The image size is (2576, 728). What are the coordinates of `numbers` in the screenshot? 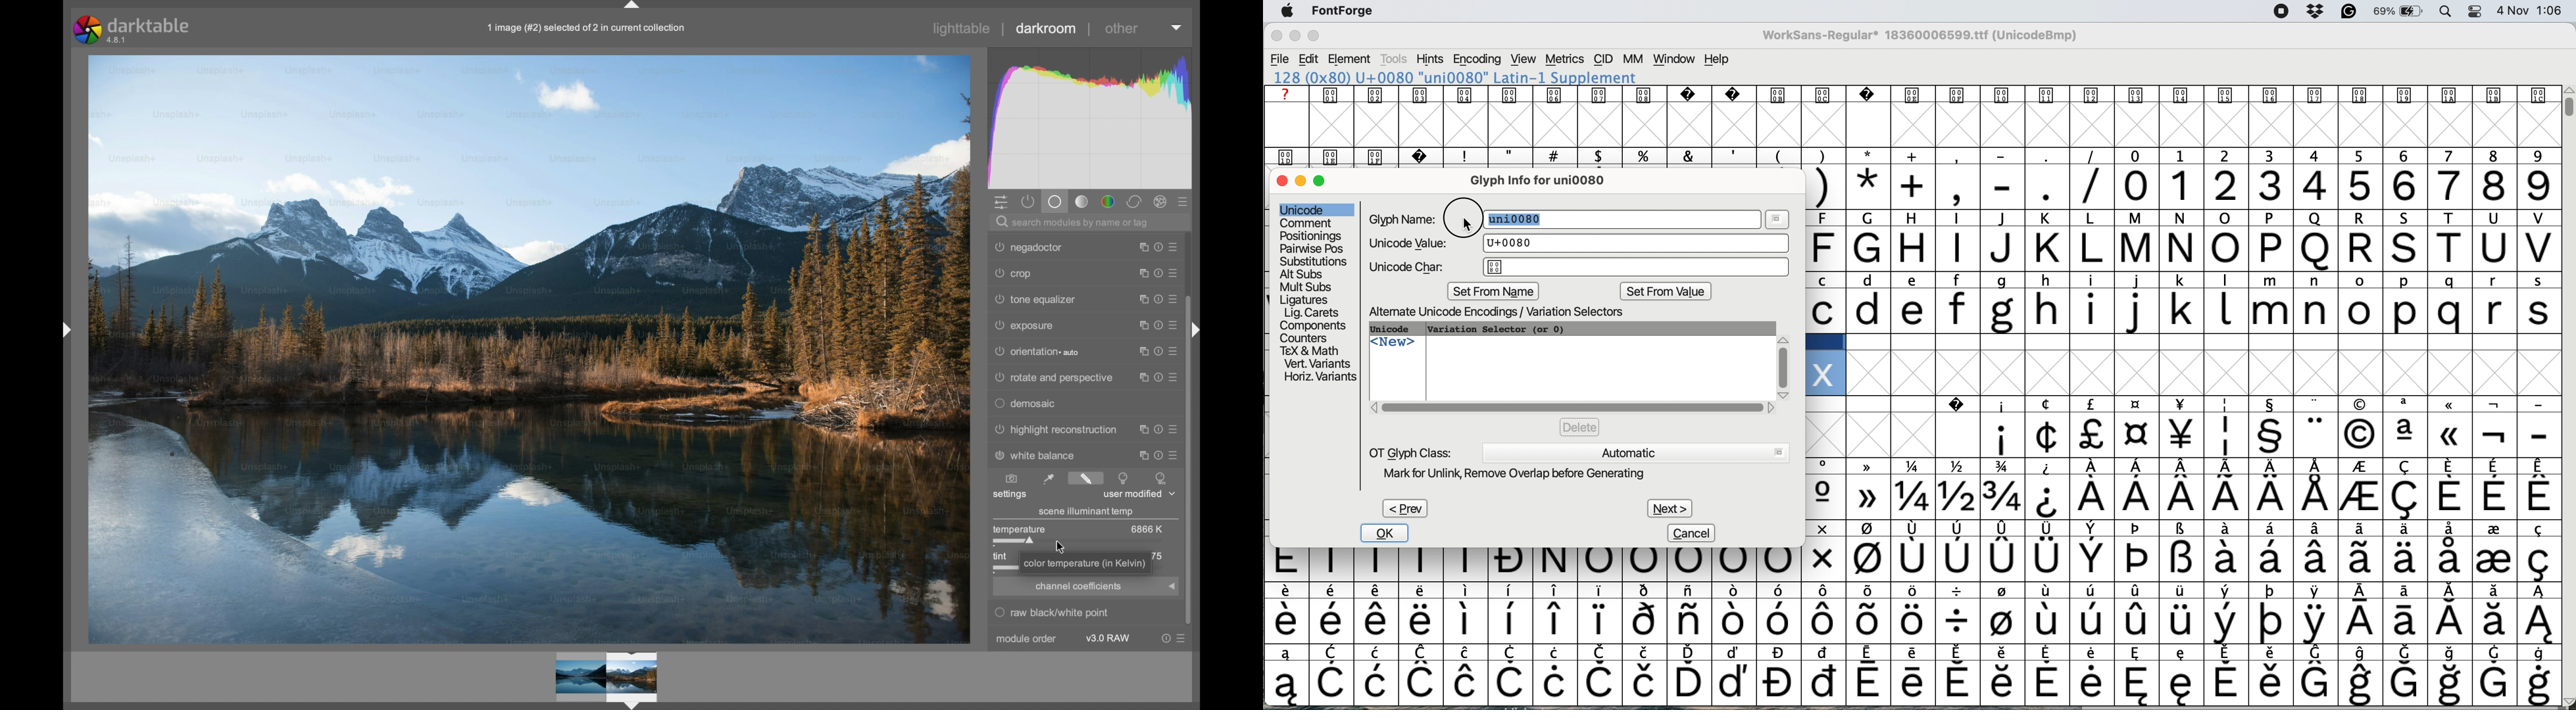 It's located at (2336, 185).